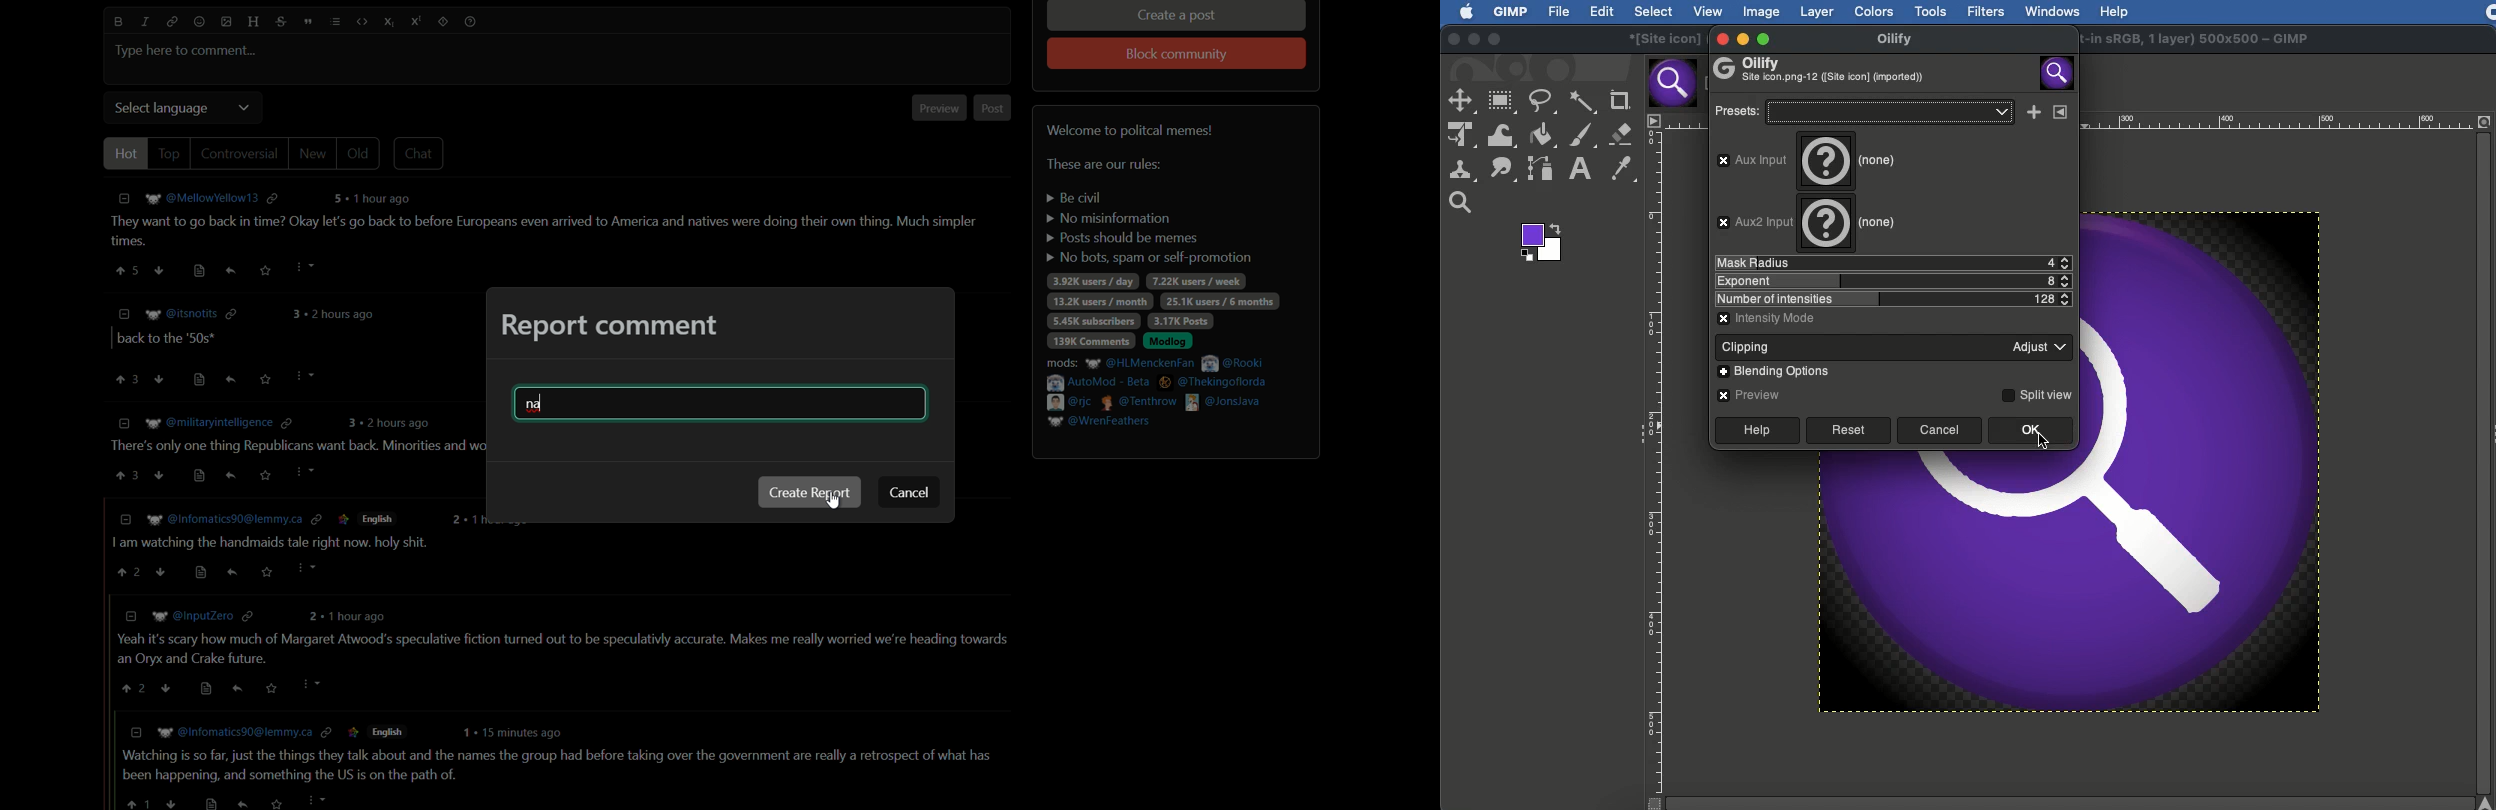 This screenshot has height=812, width=2520. What do you see at coordinates (2038, 393) in the screenshot?
I see `Split view` at bounding box center [2038, 393].